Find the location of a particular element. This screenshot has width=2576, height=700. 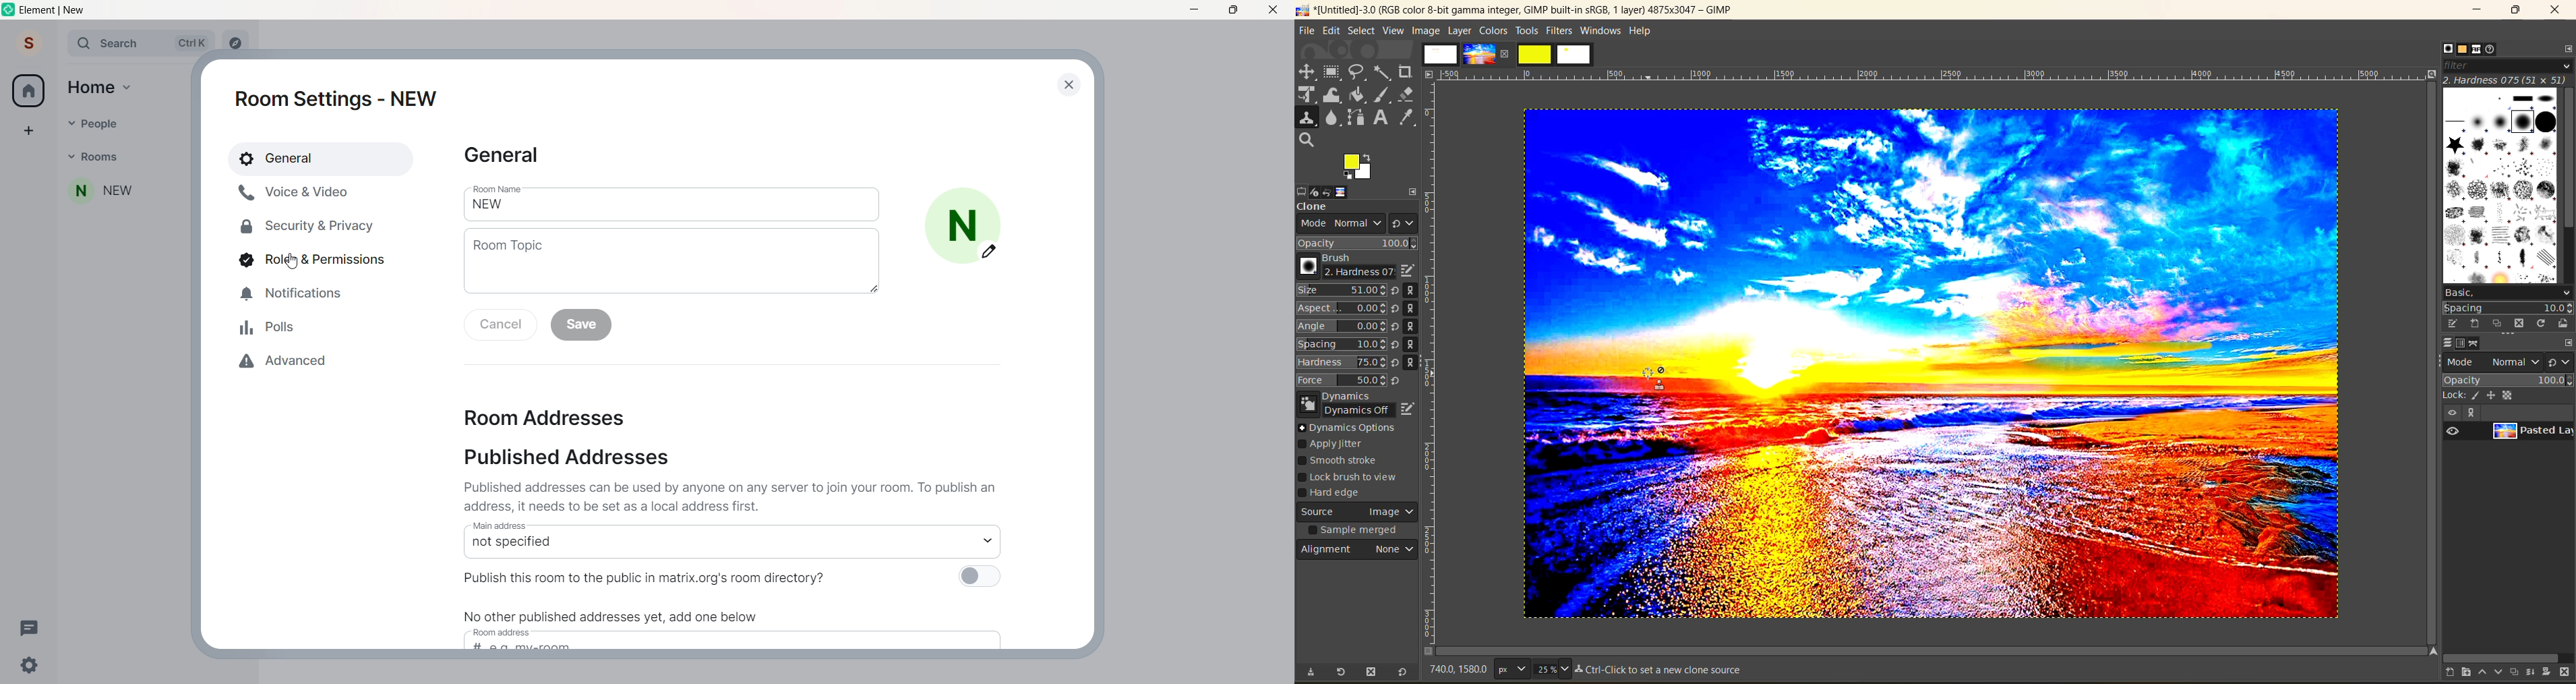

instruction is located at coordinates (736, 496).